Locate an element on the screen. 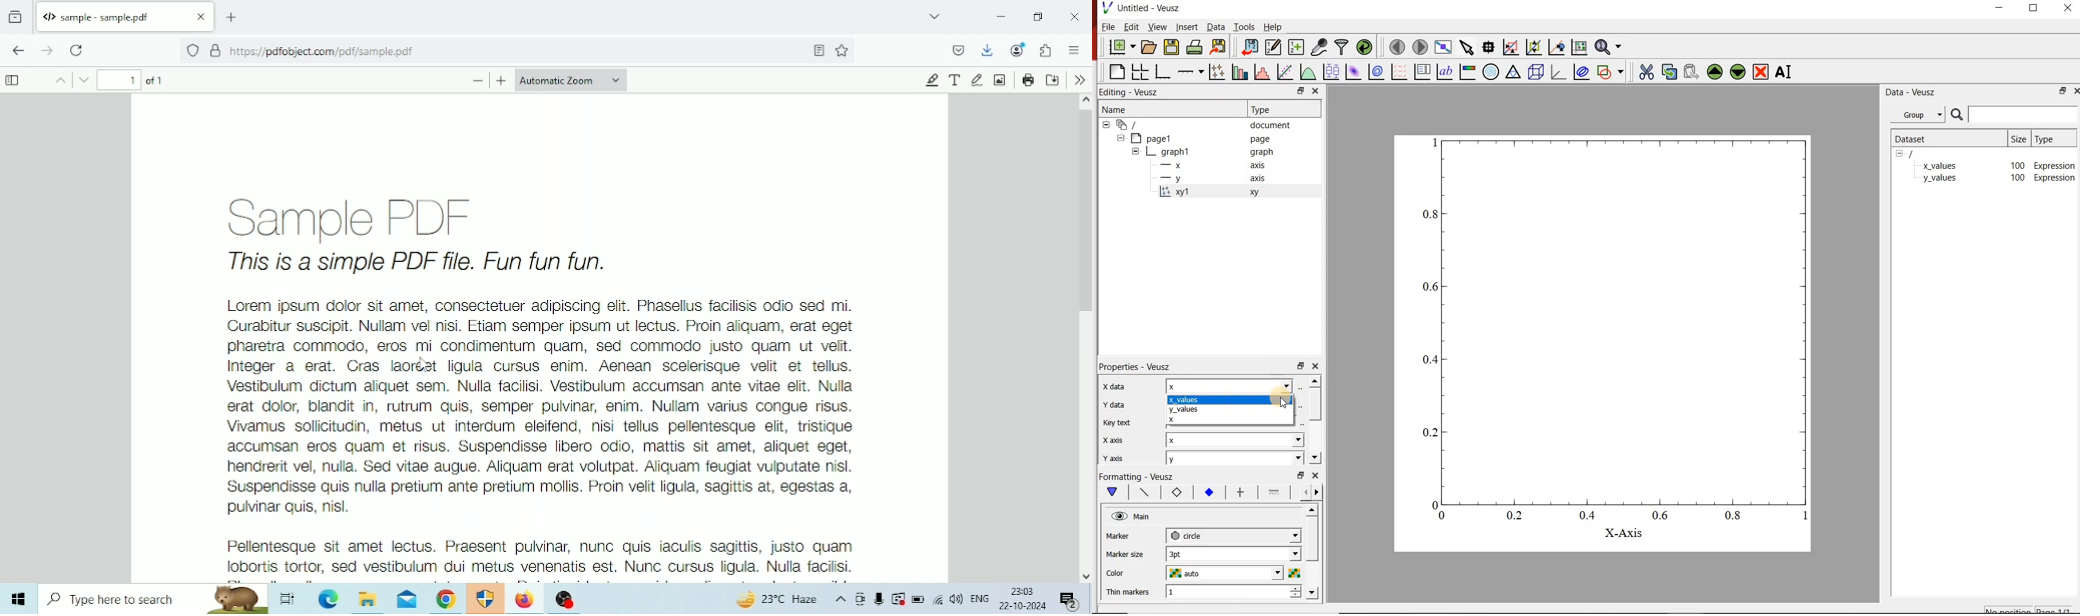  cut the selected widget is located at coordinates (1647, 73).